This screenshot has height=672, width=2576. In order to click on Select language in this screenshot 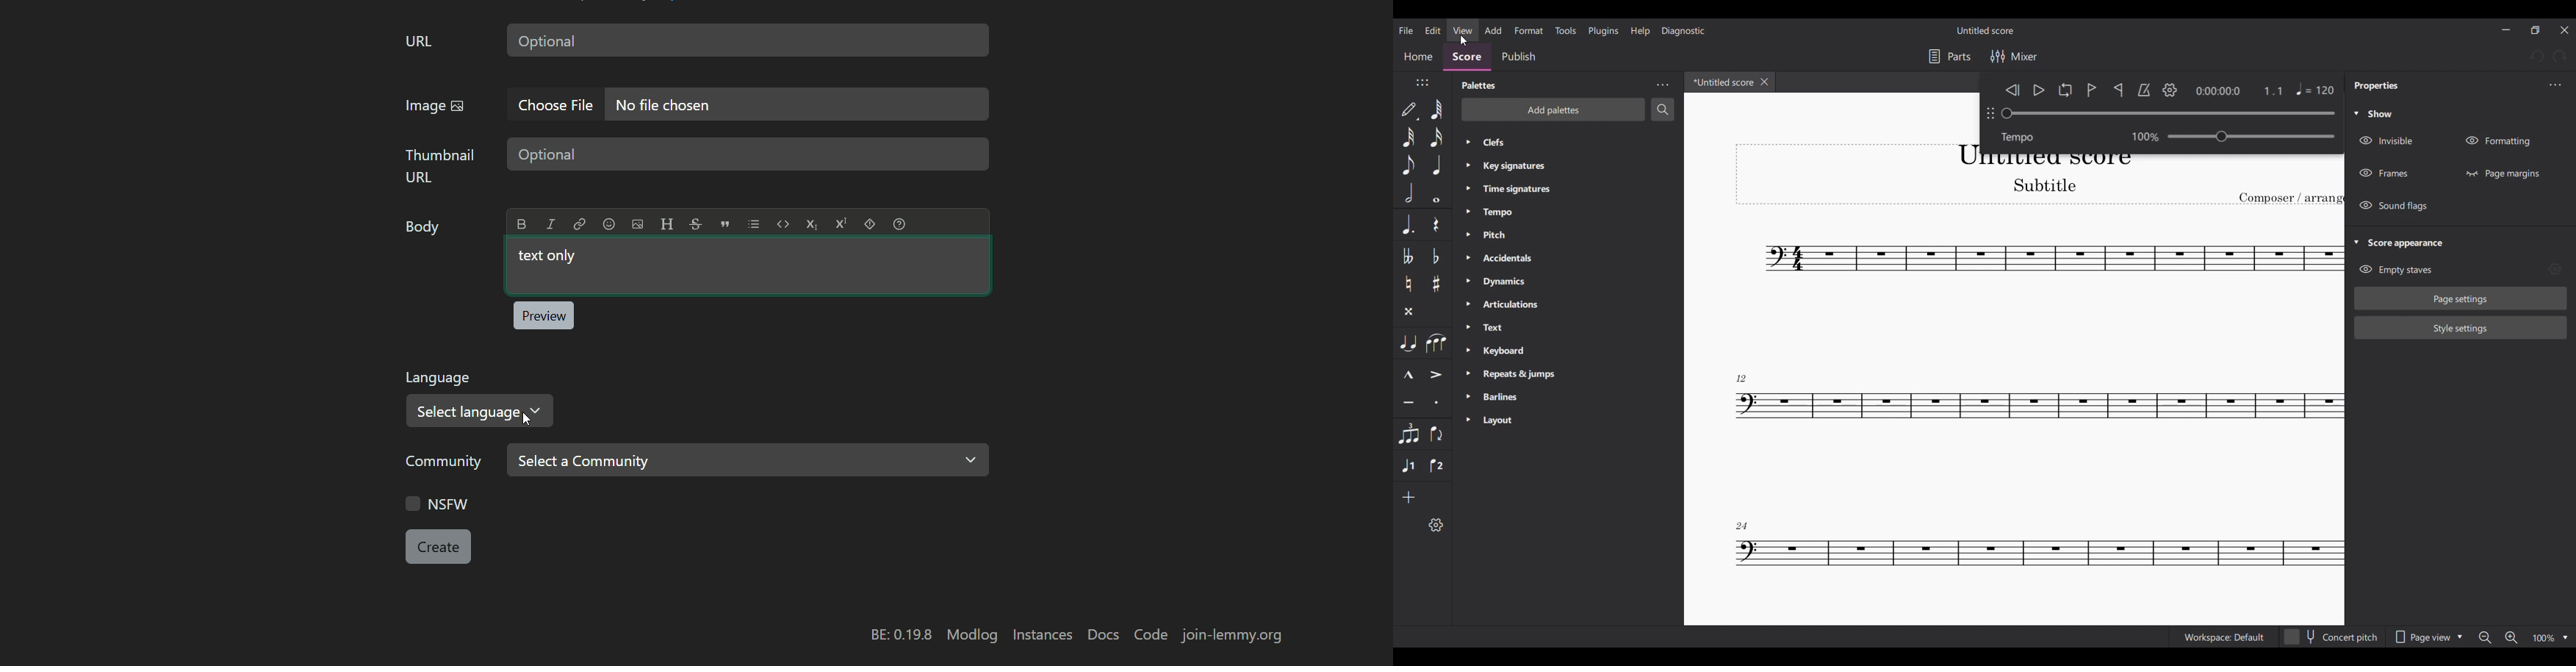, I will do `click(481, 411)`.